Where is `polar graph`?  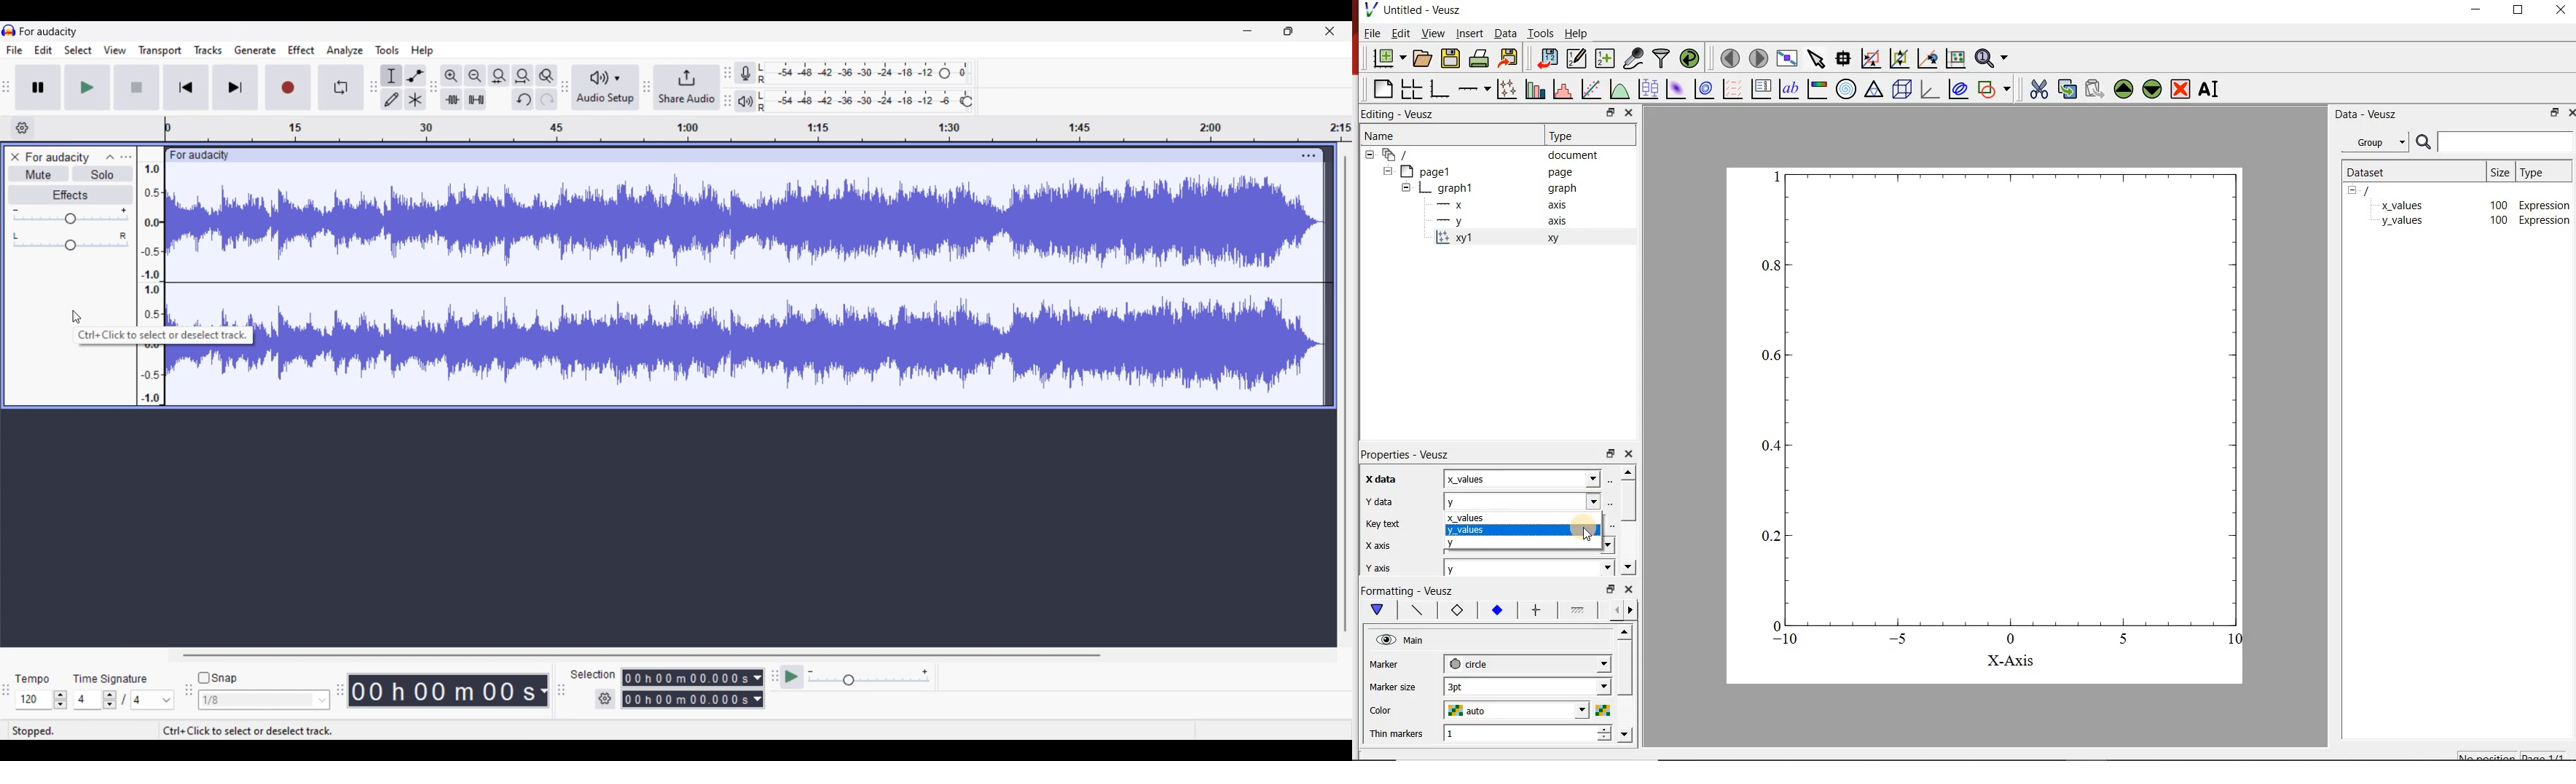
polar graph is located at coordinates (1847, 90).